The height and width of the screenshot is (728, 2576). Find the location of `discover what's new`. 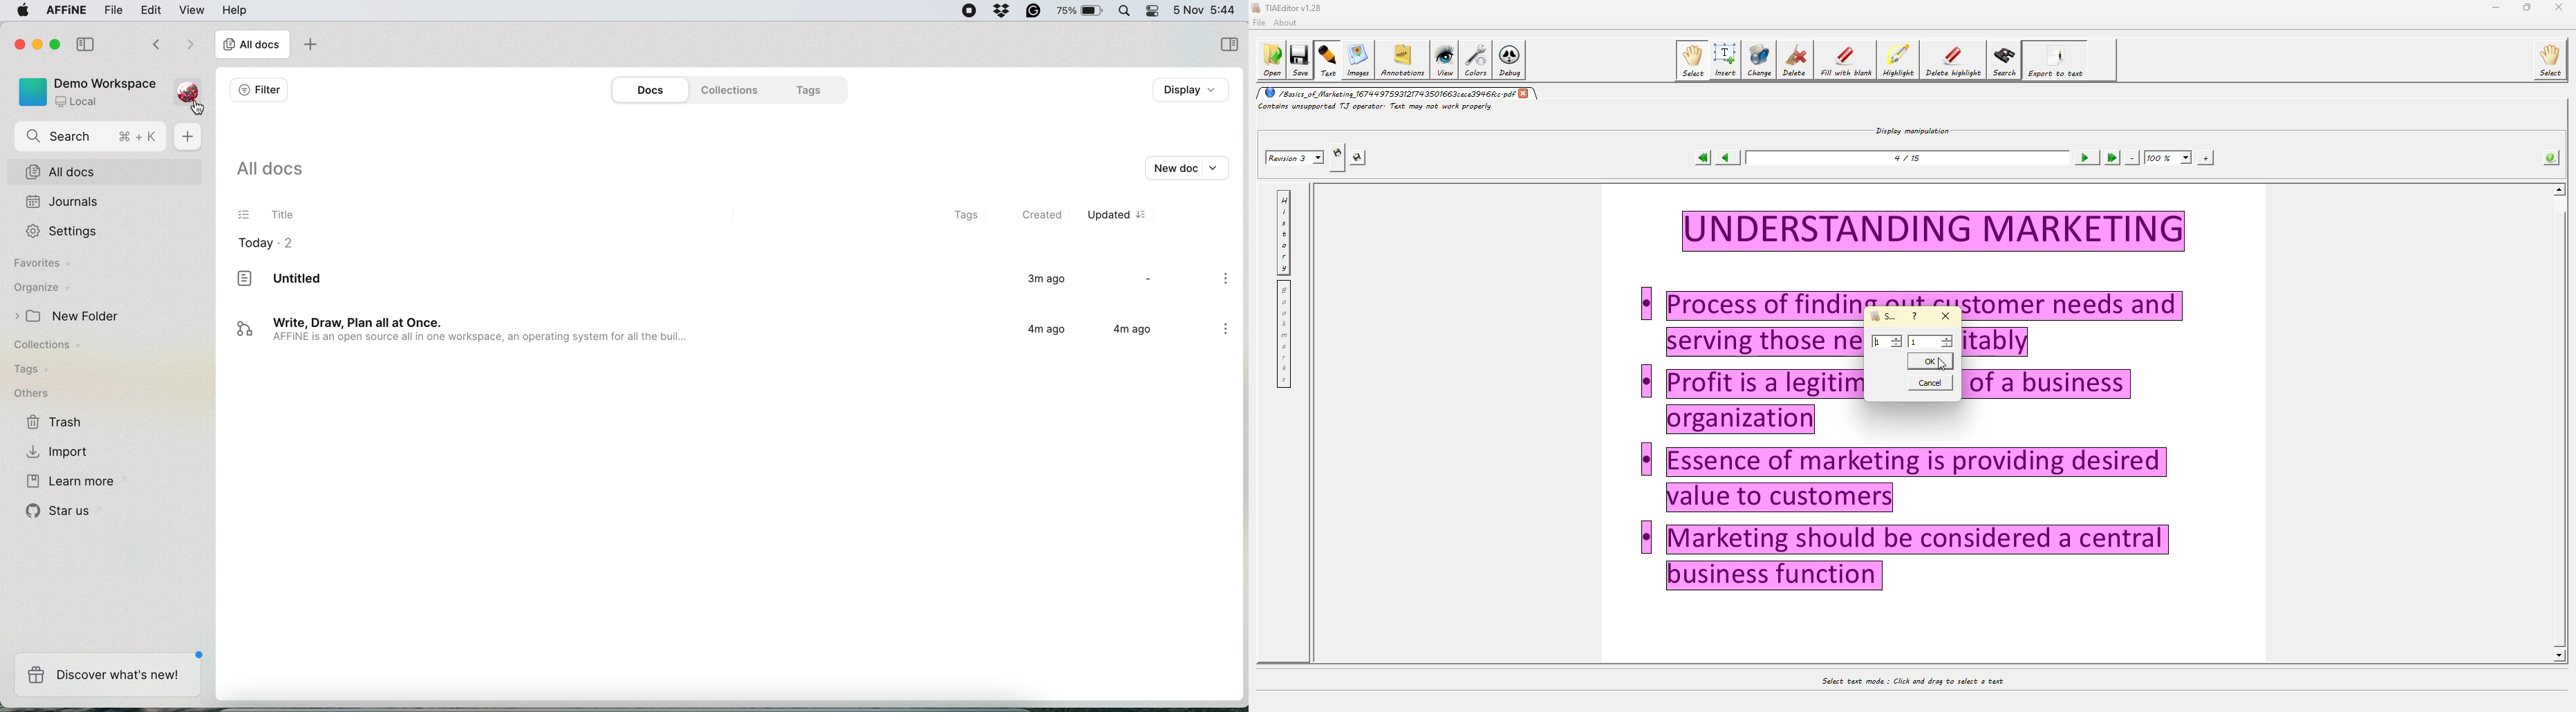

discover what's new is located at coordinates (107, 675).